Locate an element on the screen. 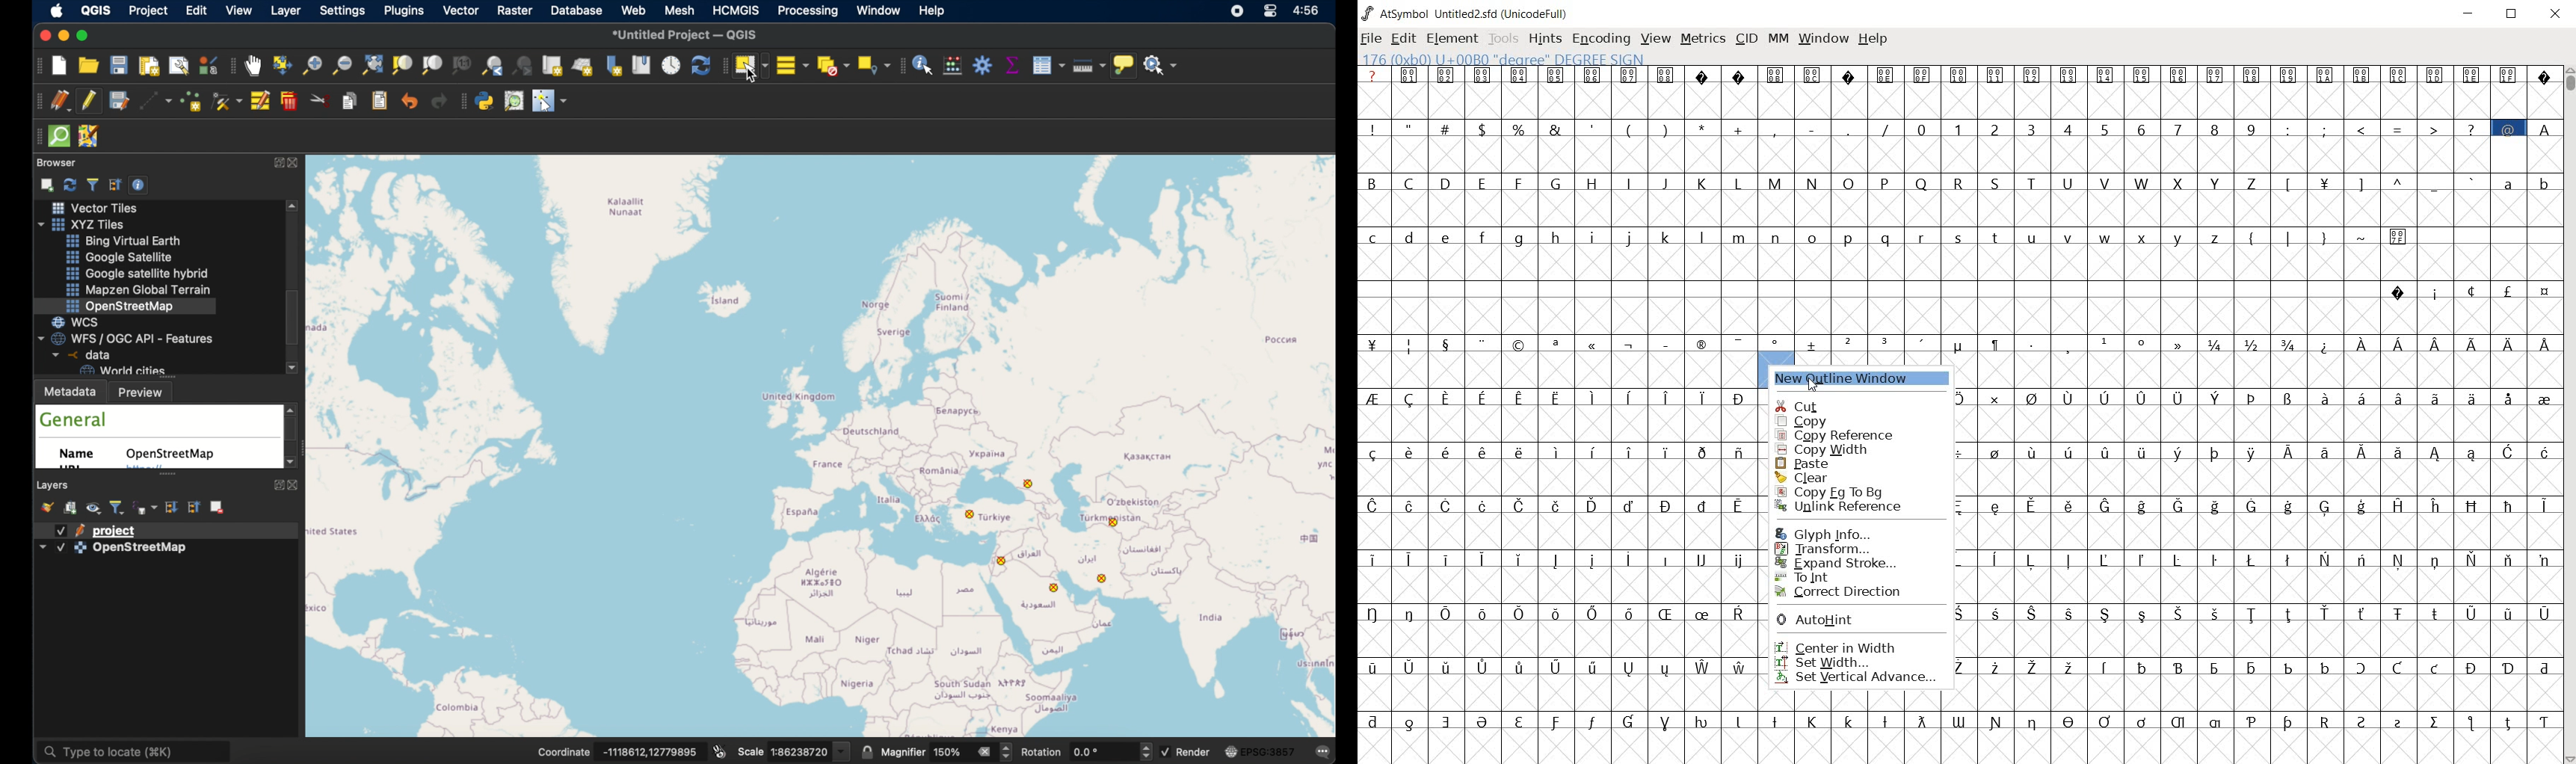  unicode code points is located at coordinates (2201, 75).